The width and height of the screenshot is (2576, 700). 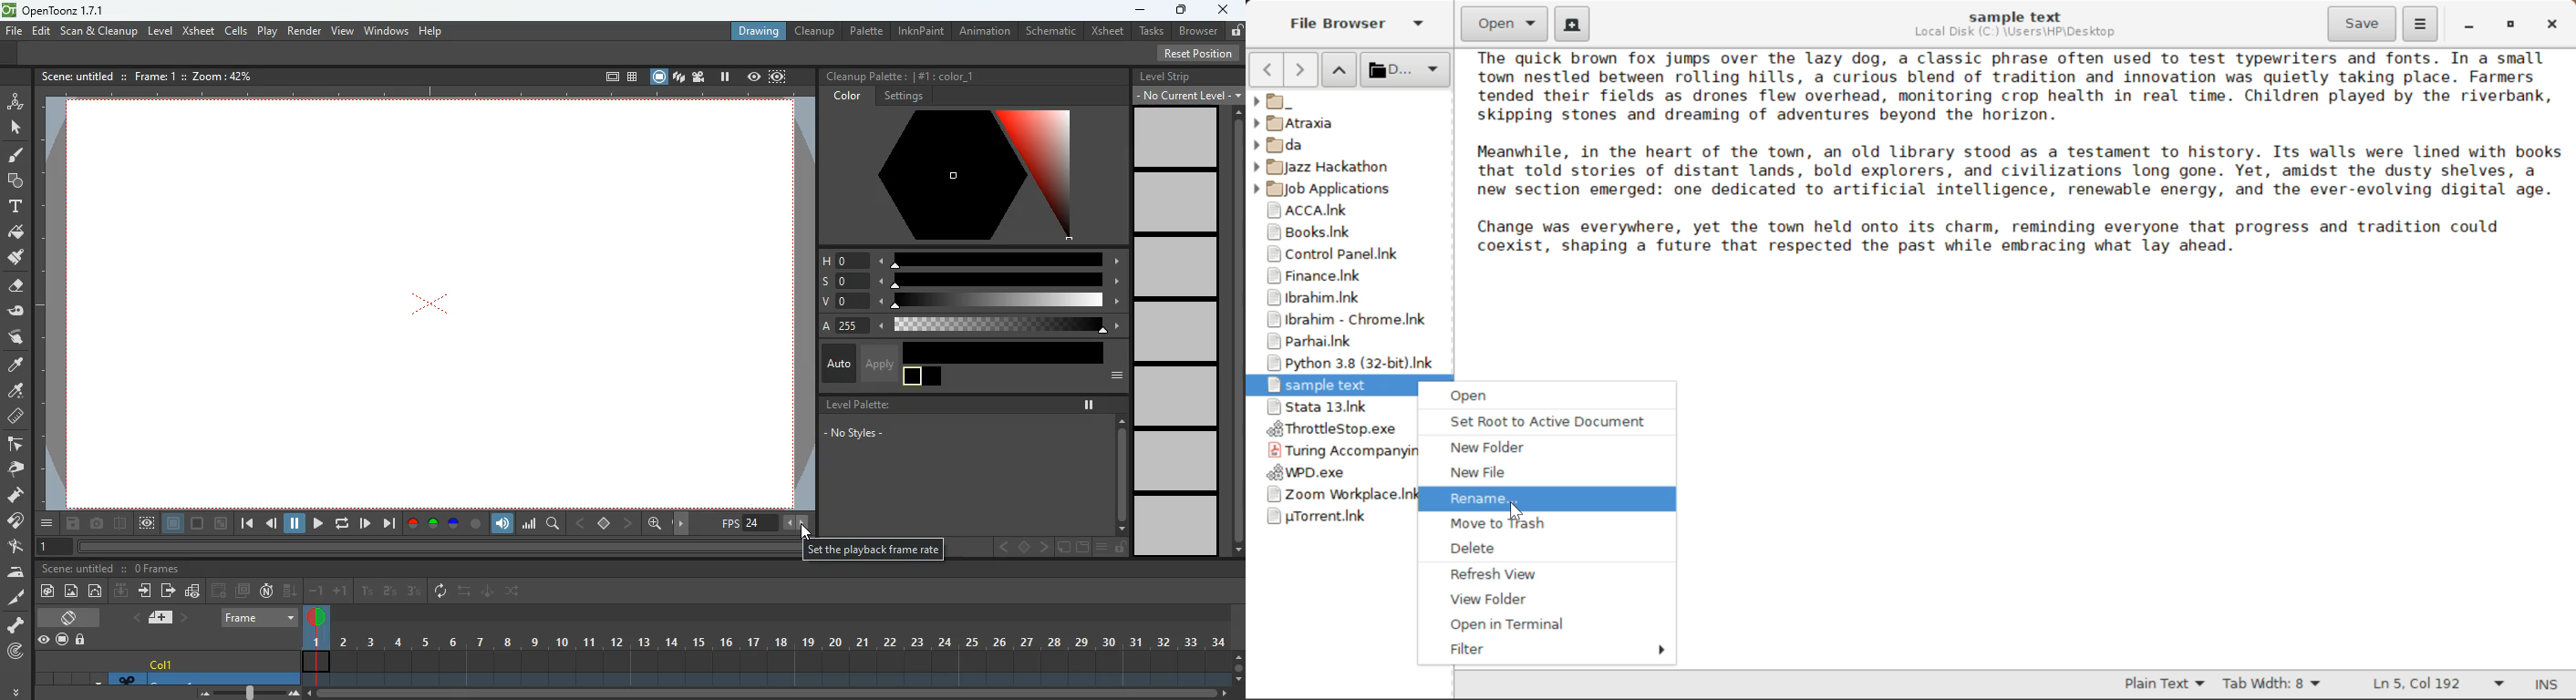 What do you see at coordinates (765, 645) in the screenshot?
I see `frames` at bounding box center [765, 645].